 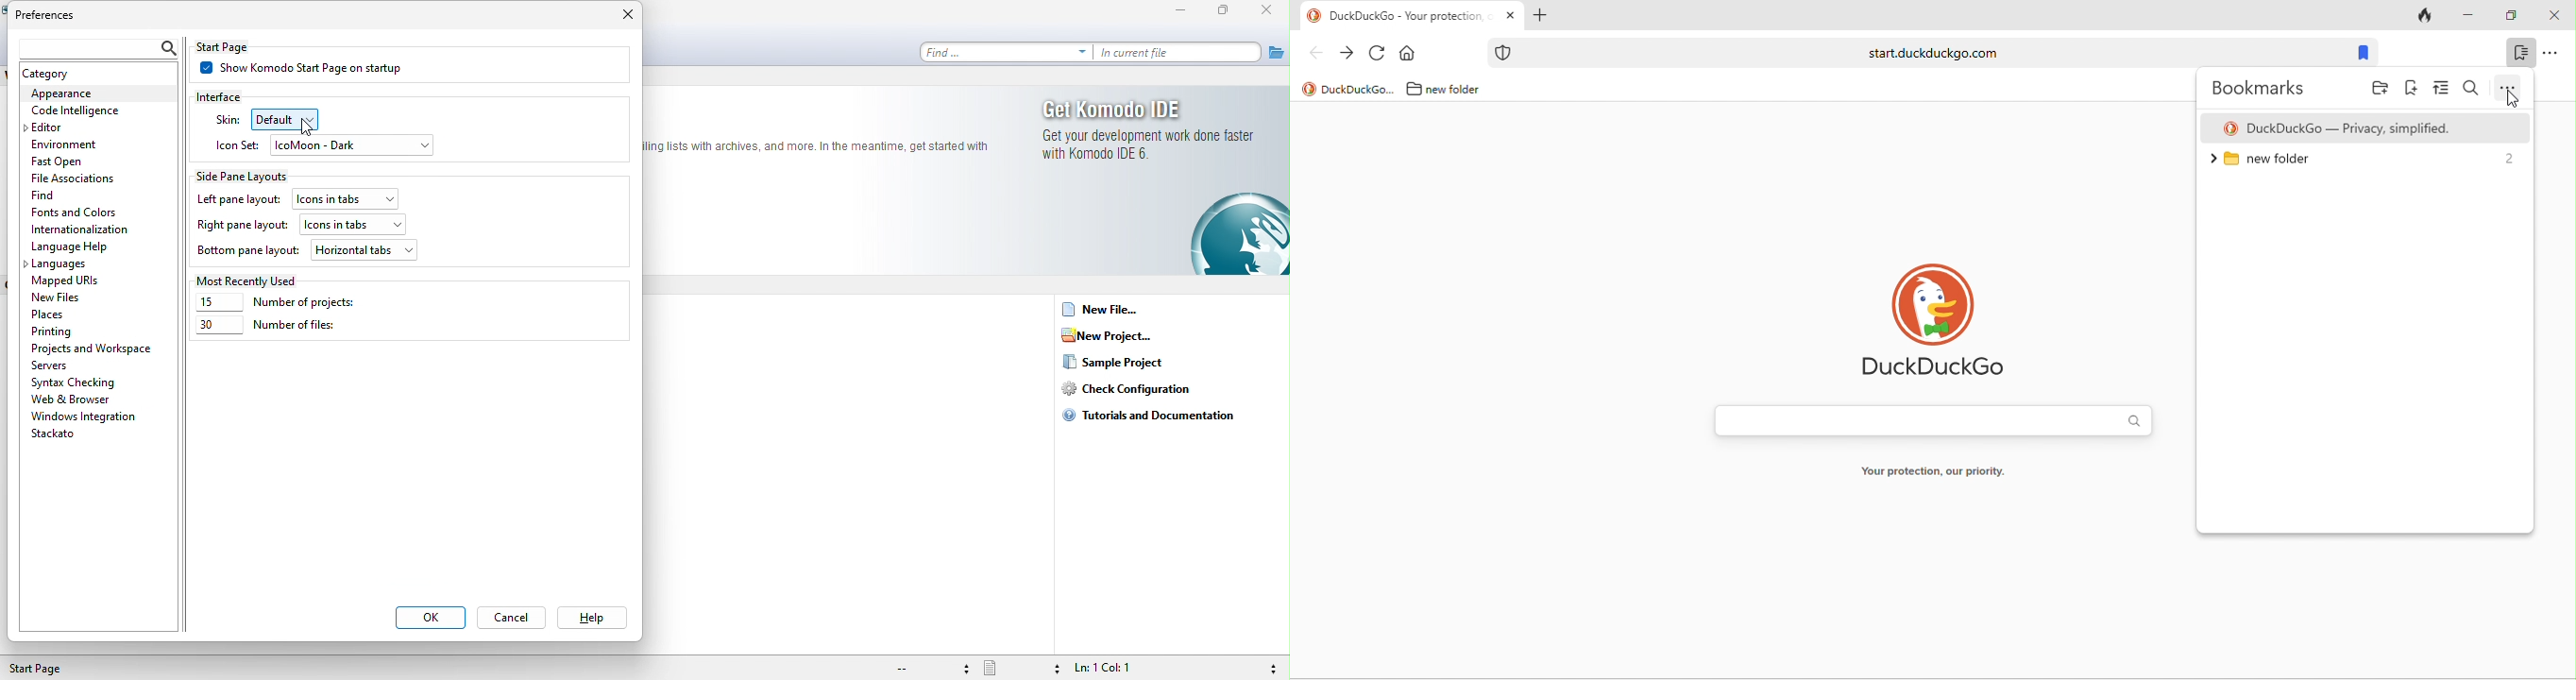 What do you see at coordinates (227, 120) in the screenshot?
I see `skin` at bounding box center [227, 120].